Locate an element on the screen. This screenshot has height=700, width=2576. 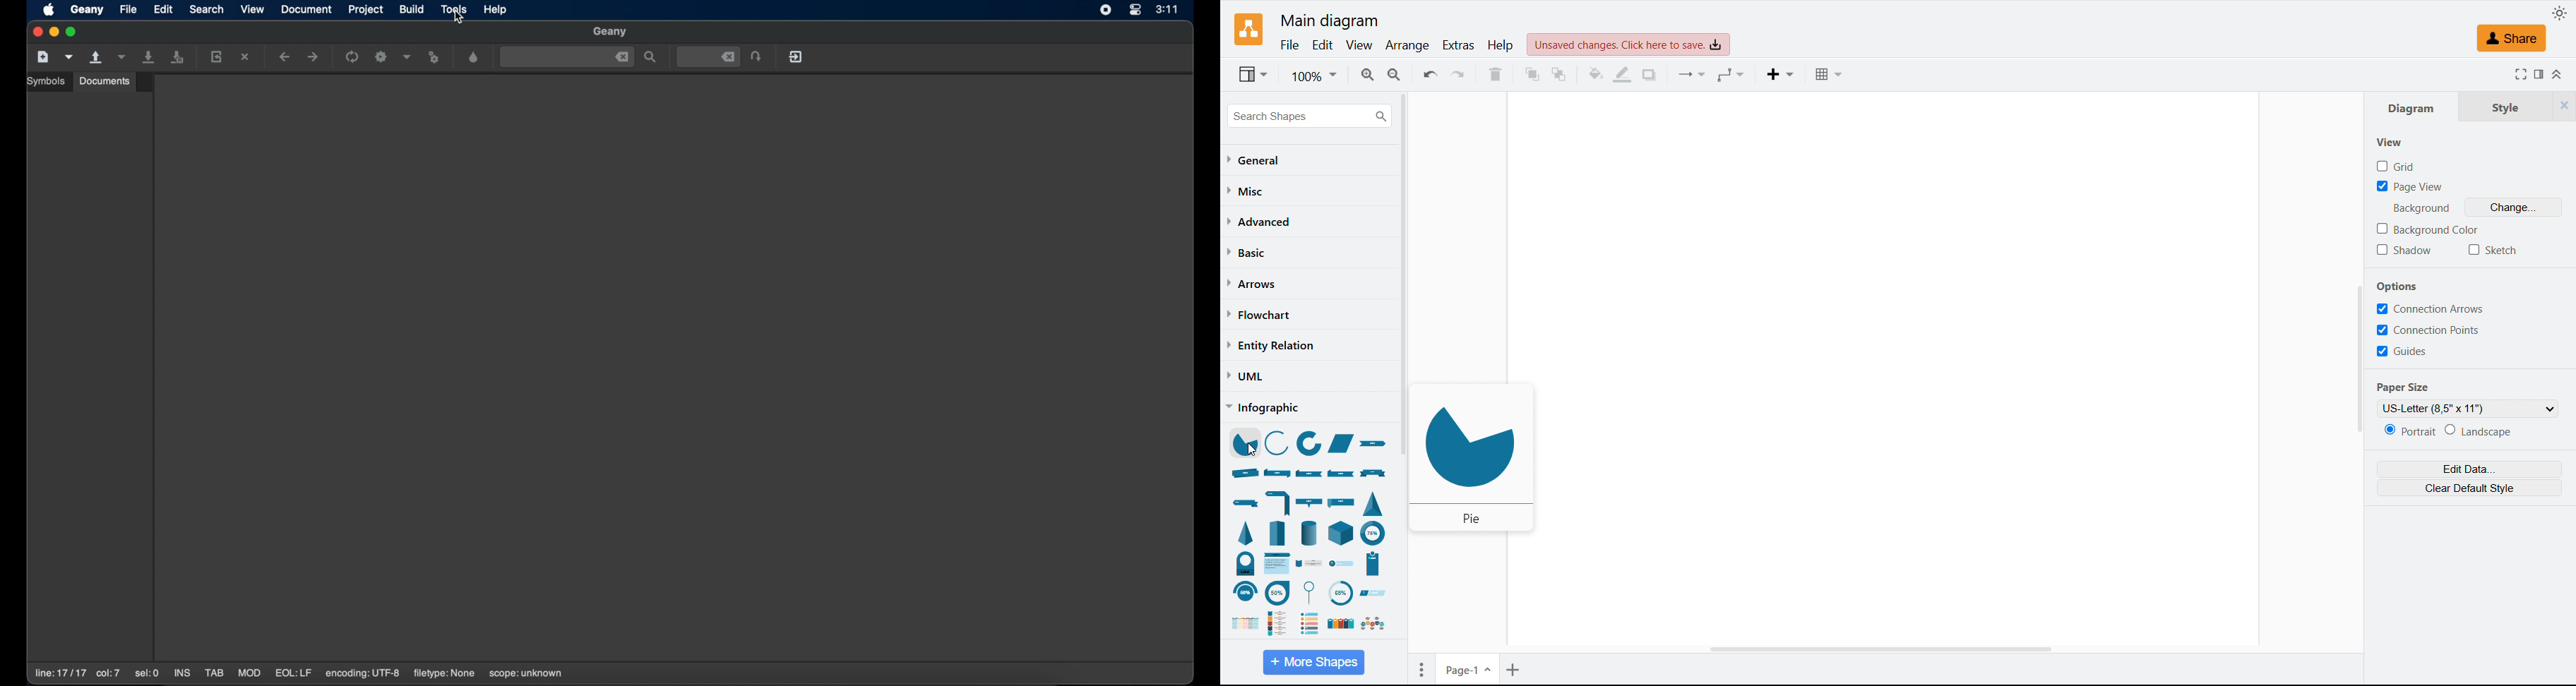
Advanced  is located at coordinates (1260, 222).